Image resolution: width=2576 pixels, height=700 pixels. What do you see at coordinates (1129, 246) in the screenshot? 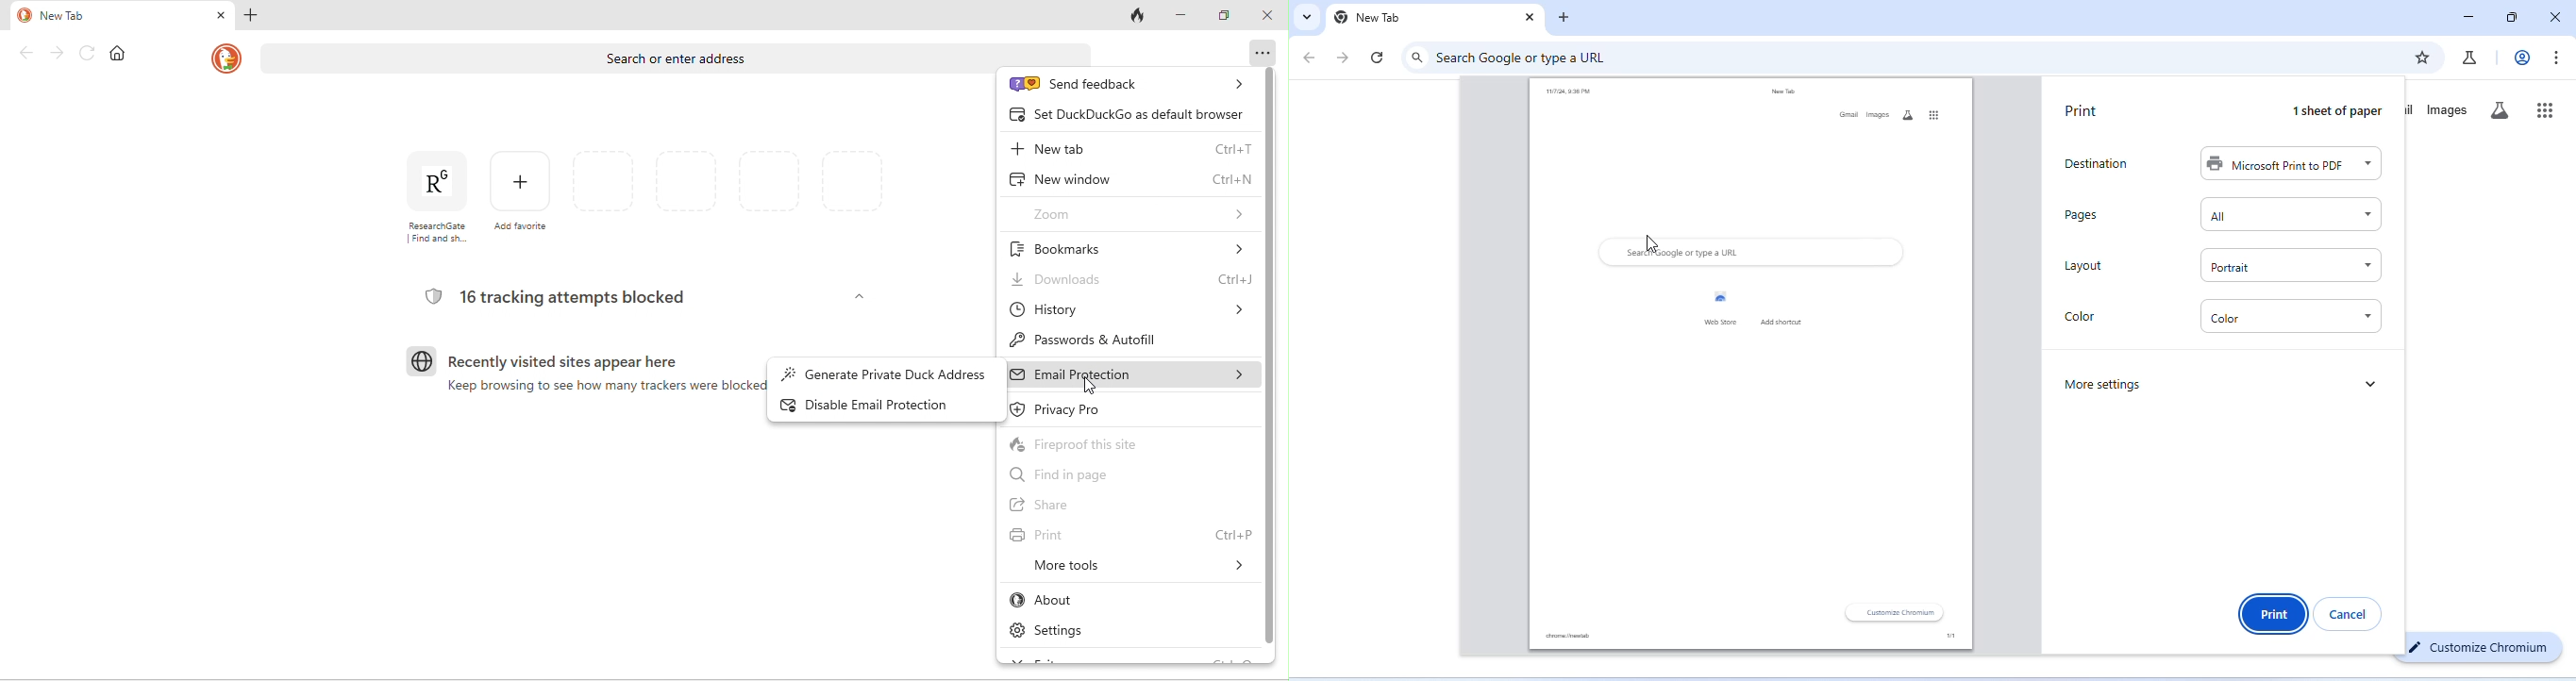
I see `bookmarks` at bounding box center [1129, 246].